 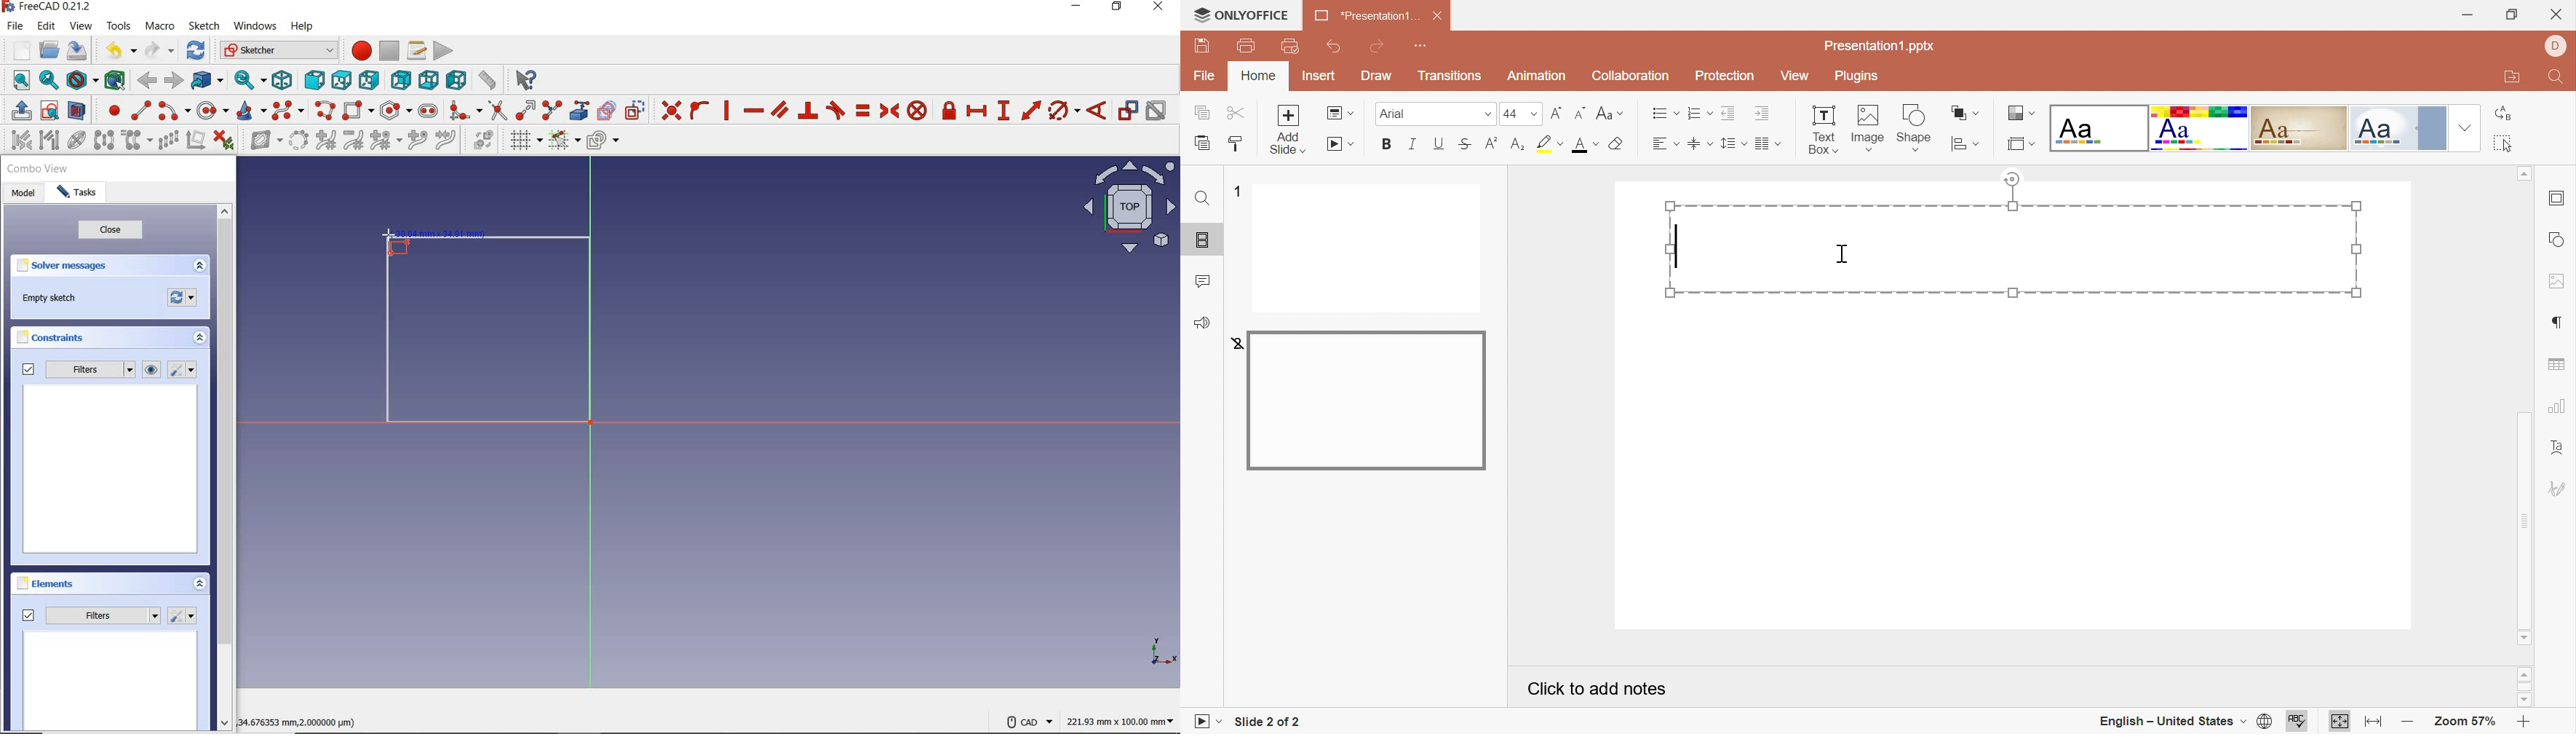 What do you see at coordinates (18, 111) in the screenshot?
I see `leave sketch` at bounding box center [18, 111].